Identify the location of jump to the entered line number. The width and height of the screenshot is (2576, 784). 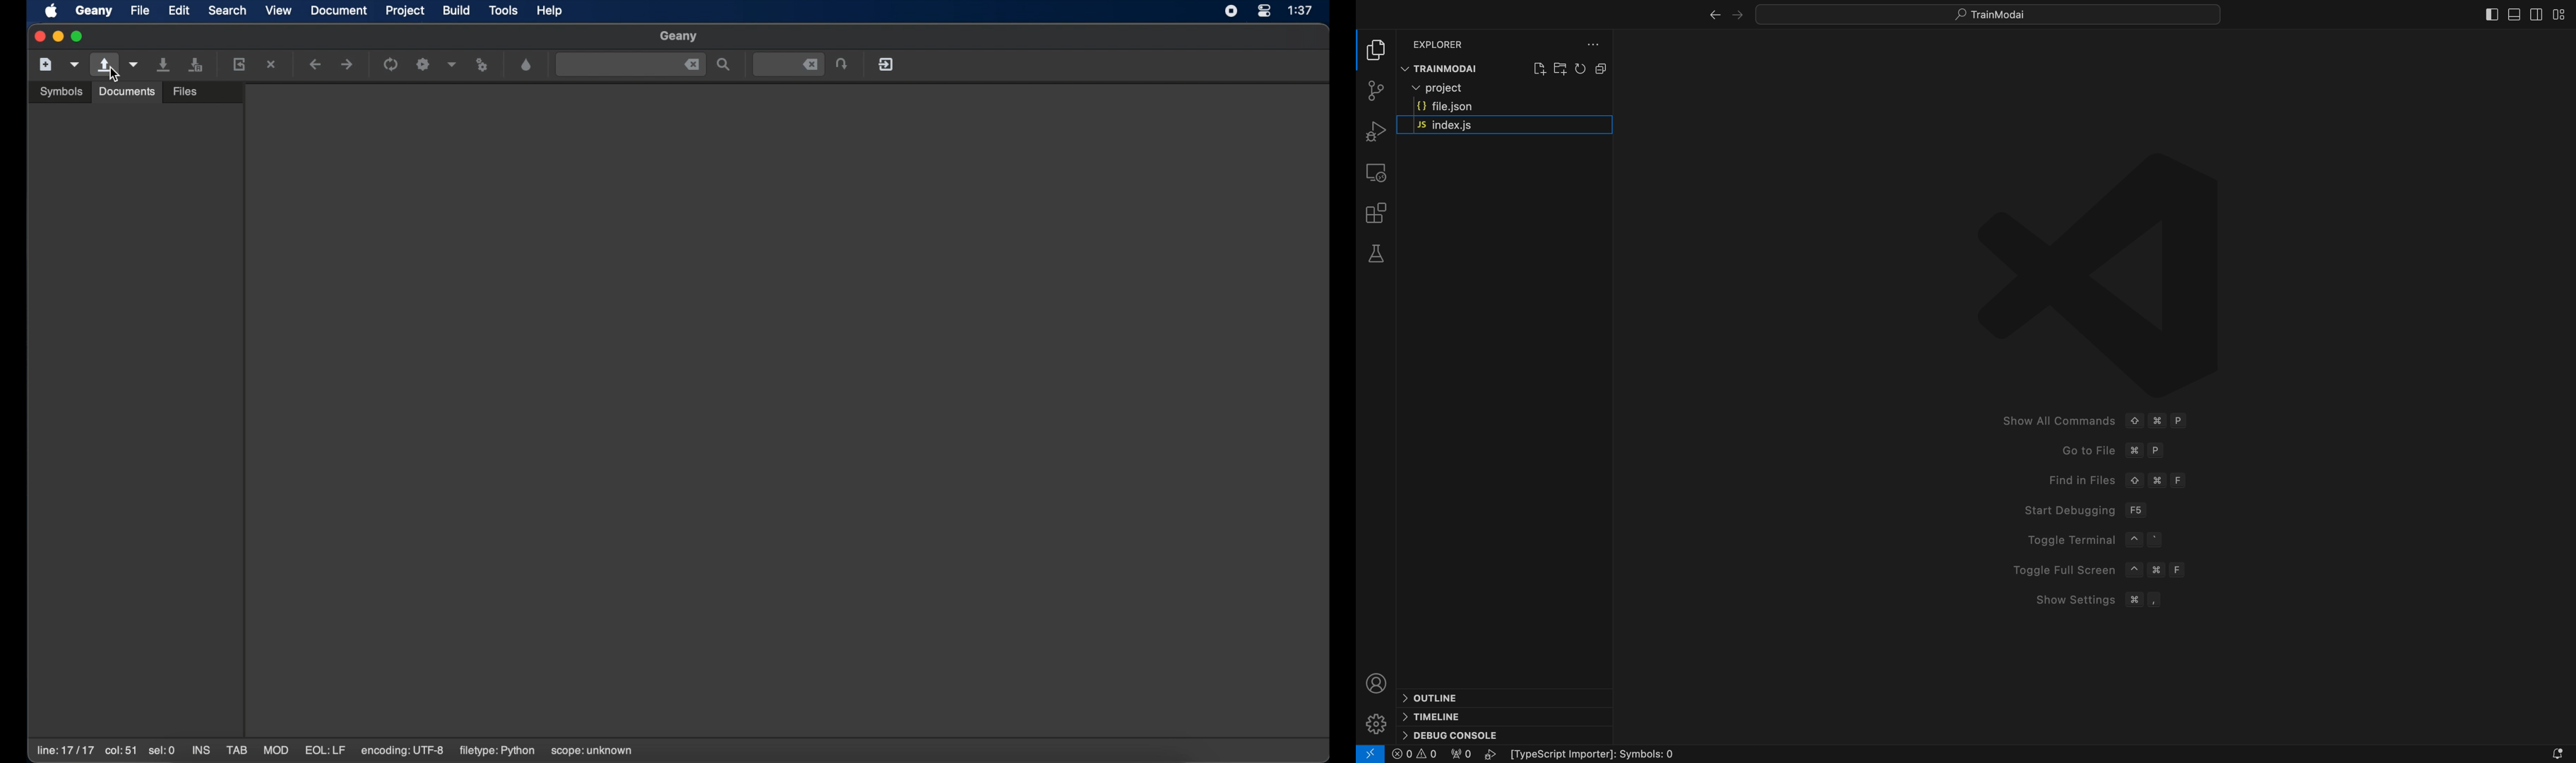
(787, 64).